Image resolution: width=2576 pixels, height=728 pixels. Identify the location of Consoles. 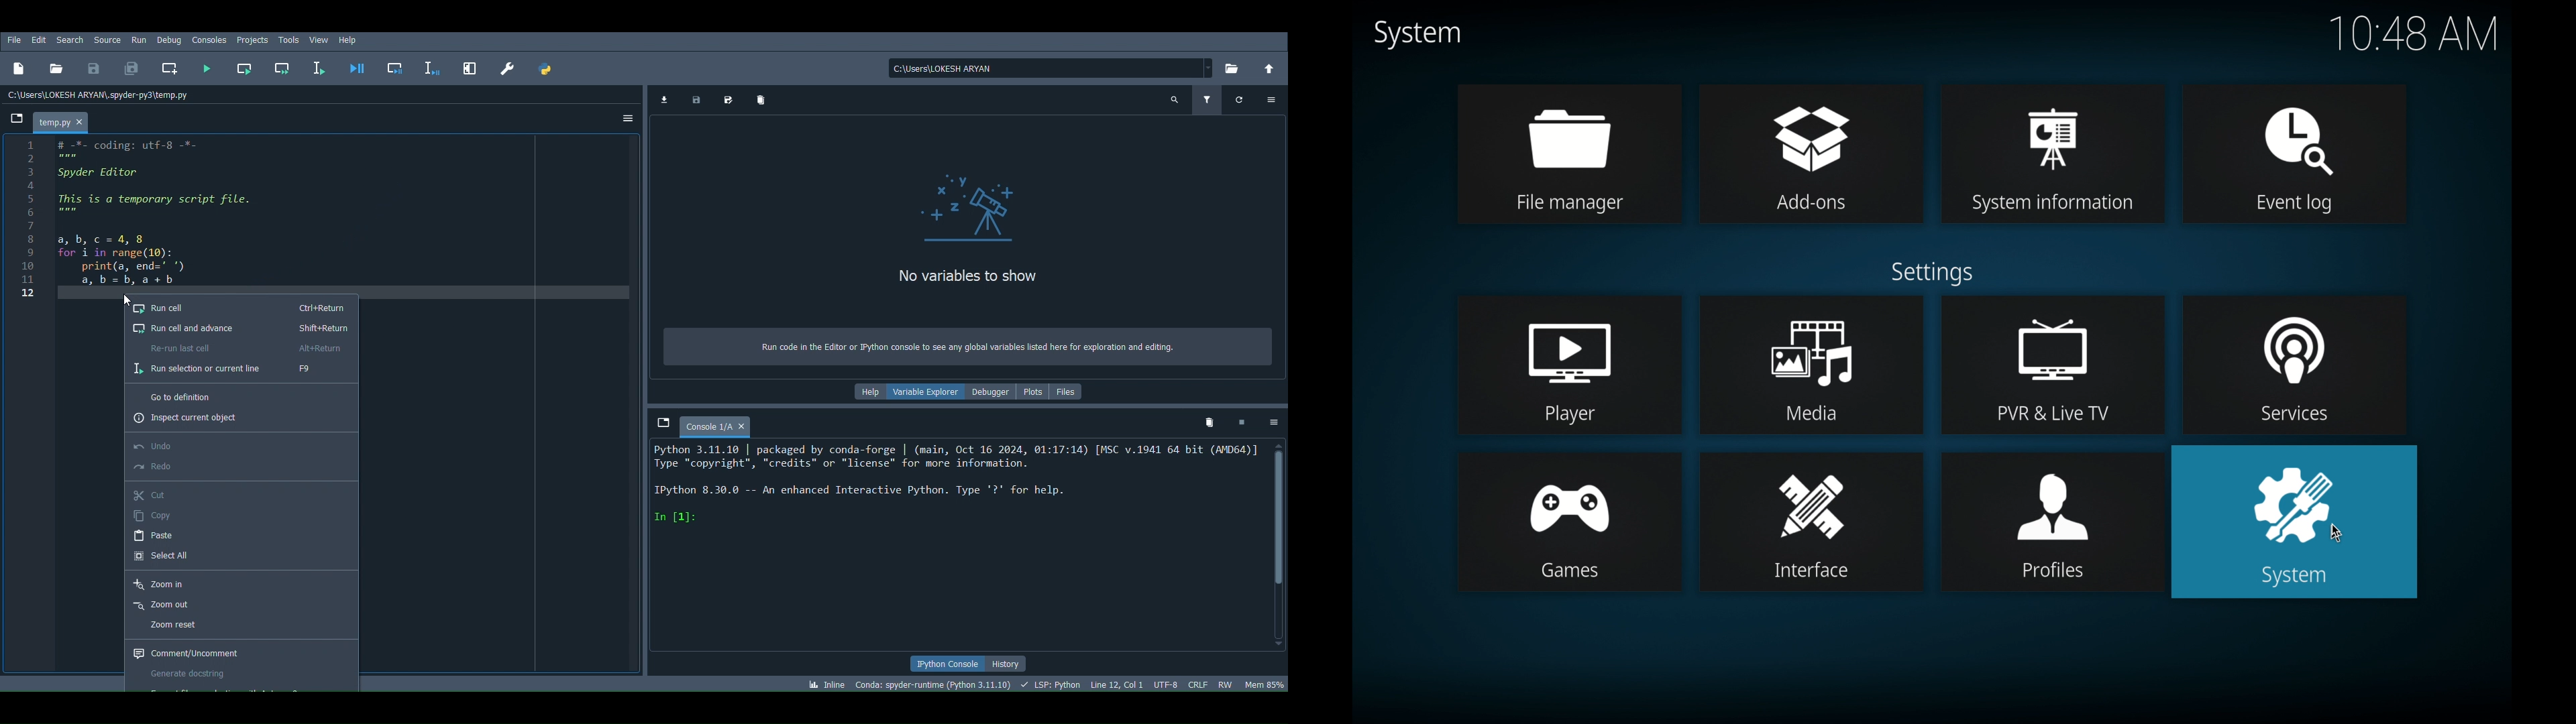
(209, 40).